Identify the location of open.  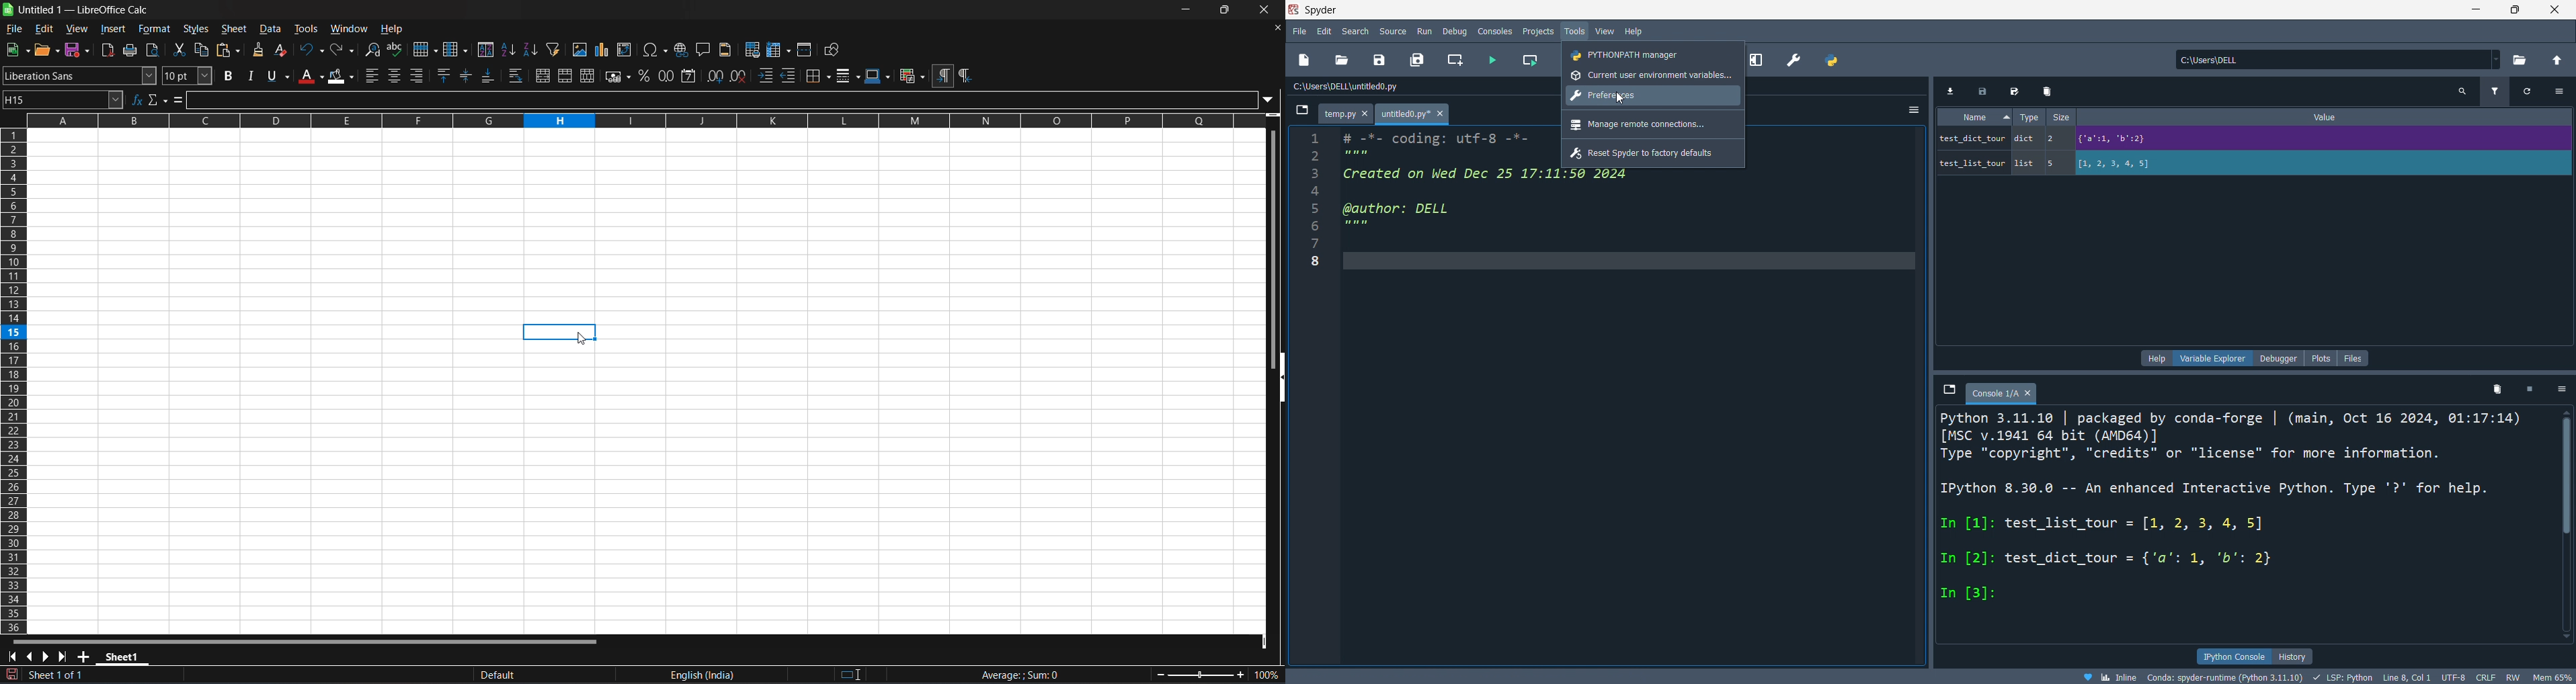
(47, 49).